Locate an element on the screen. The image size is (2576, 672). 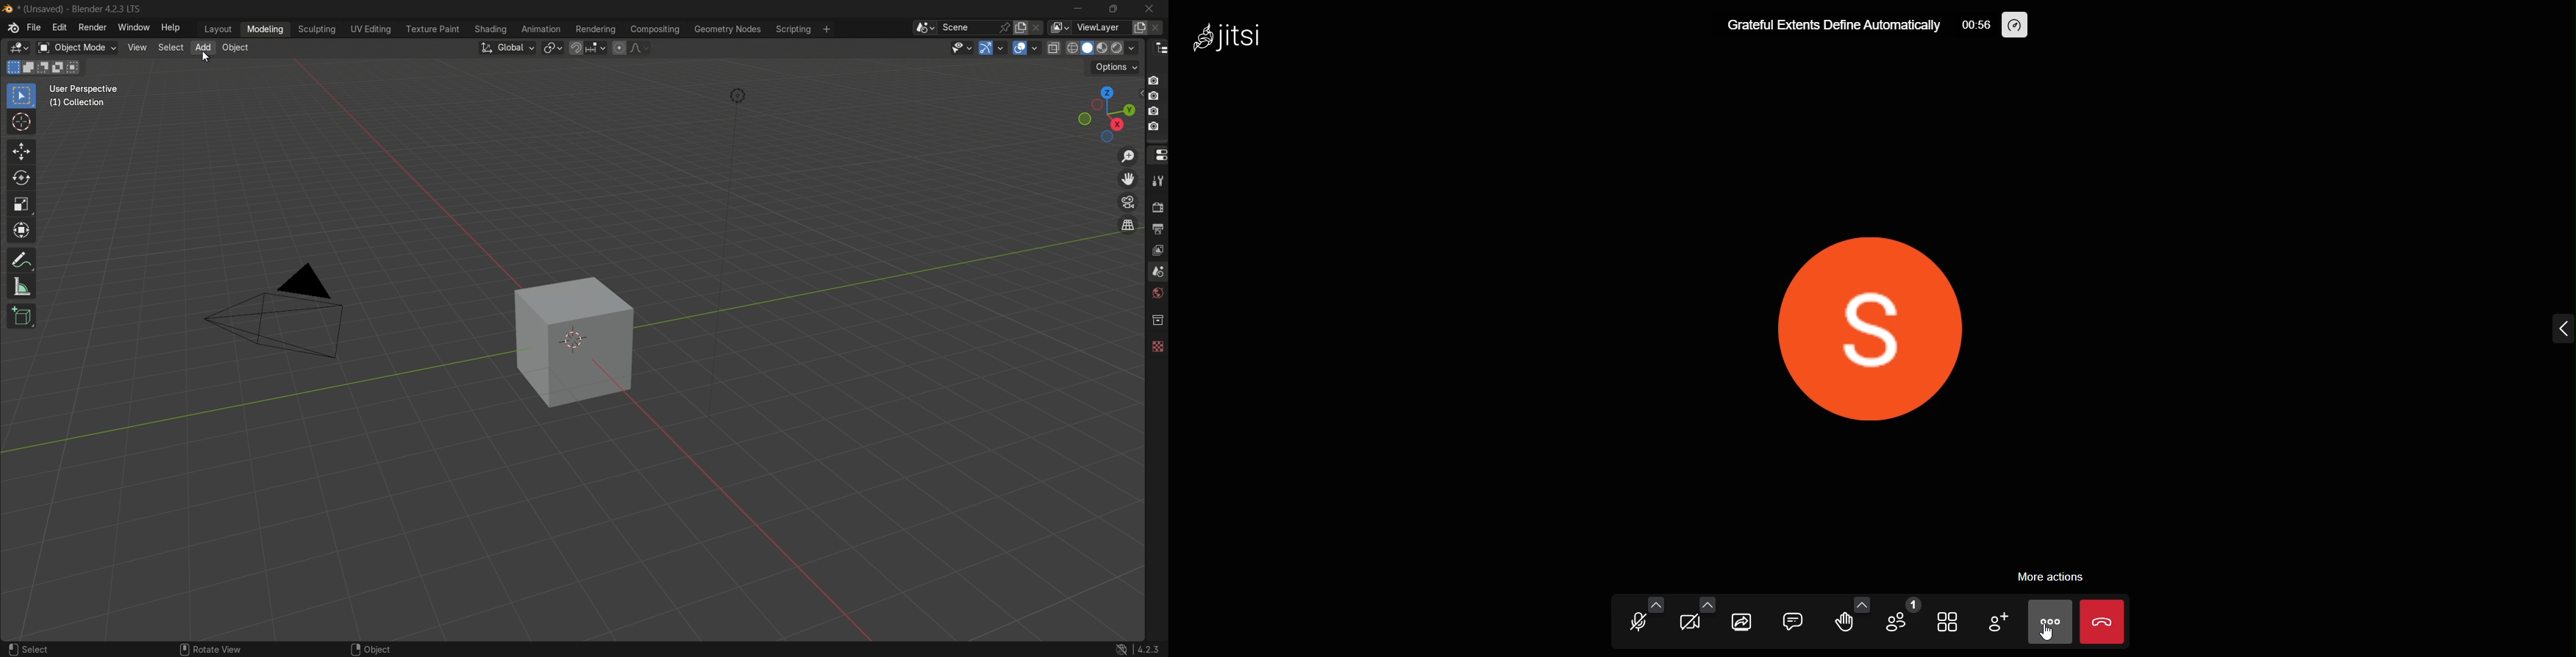
output is located at coordinates (1157, 228).